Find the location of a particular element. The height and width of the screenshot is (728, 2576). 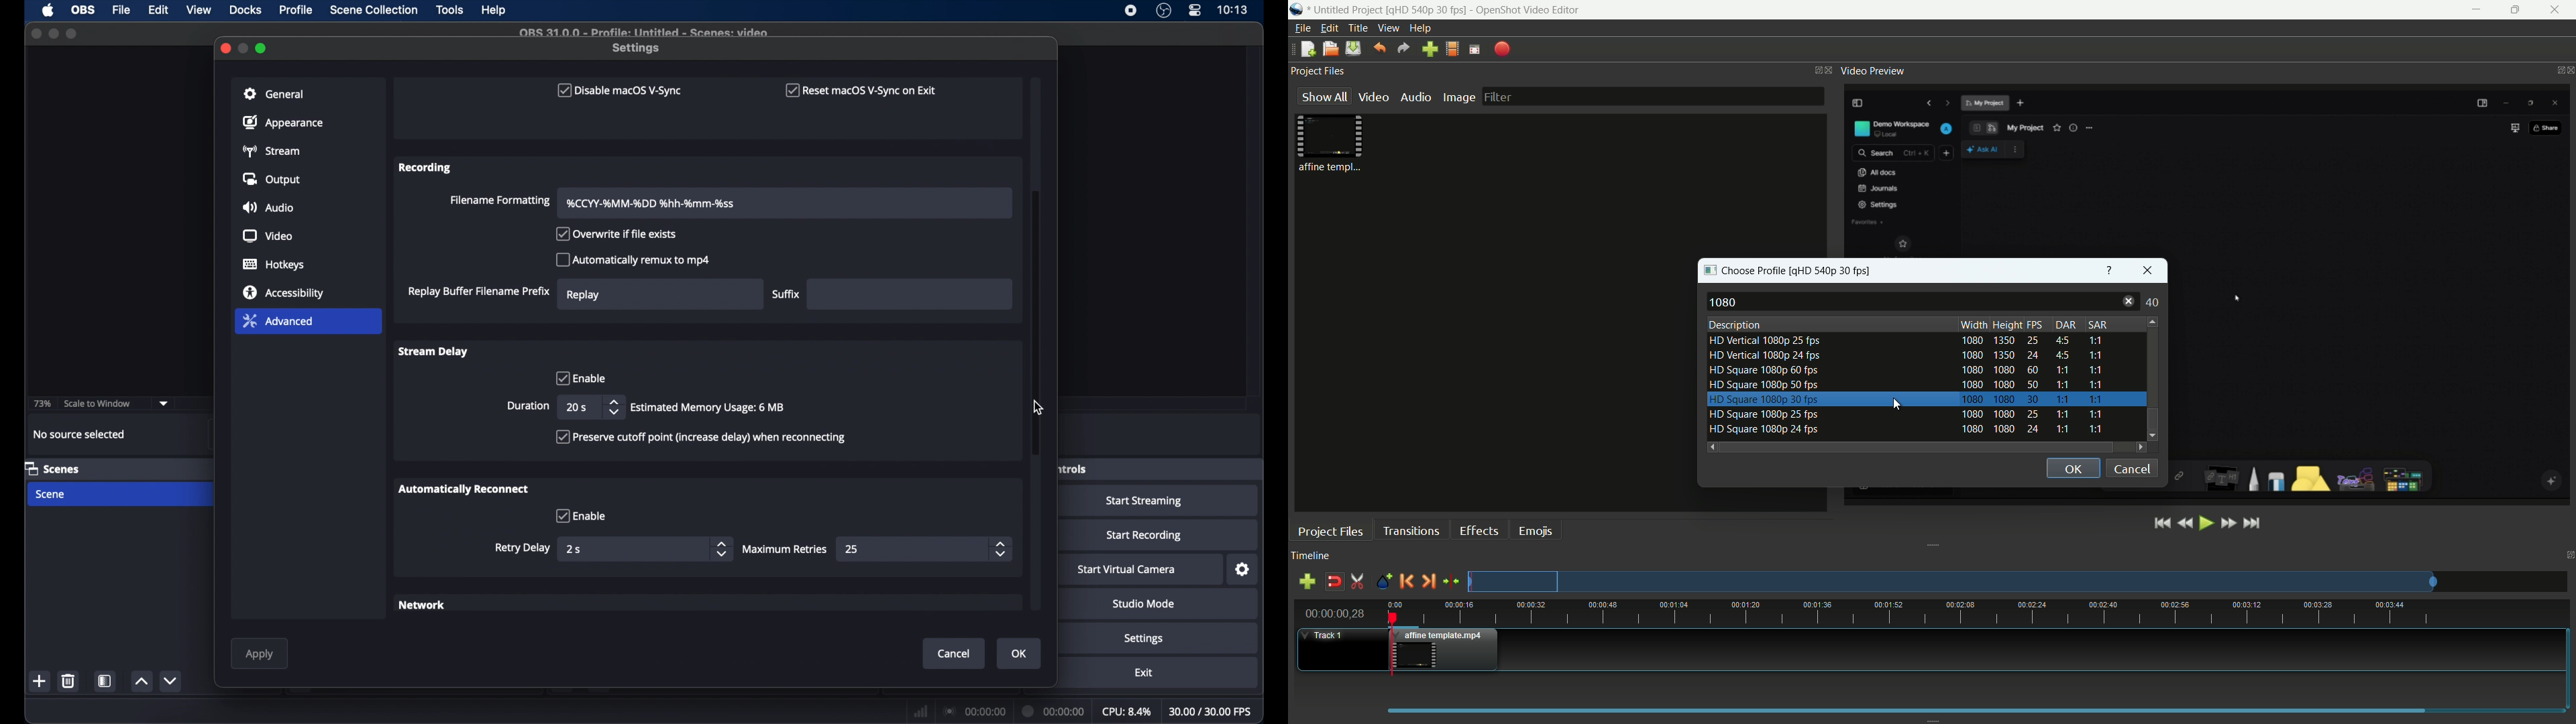

scroll box is located at coordinates (1036, 324).